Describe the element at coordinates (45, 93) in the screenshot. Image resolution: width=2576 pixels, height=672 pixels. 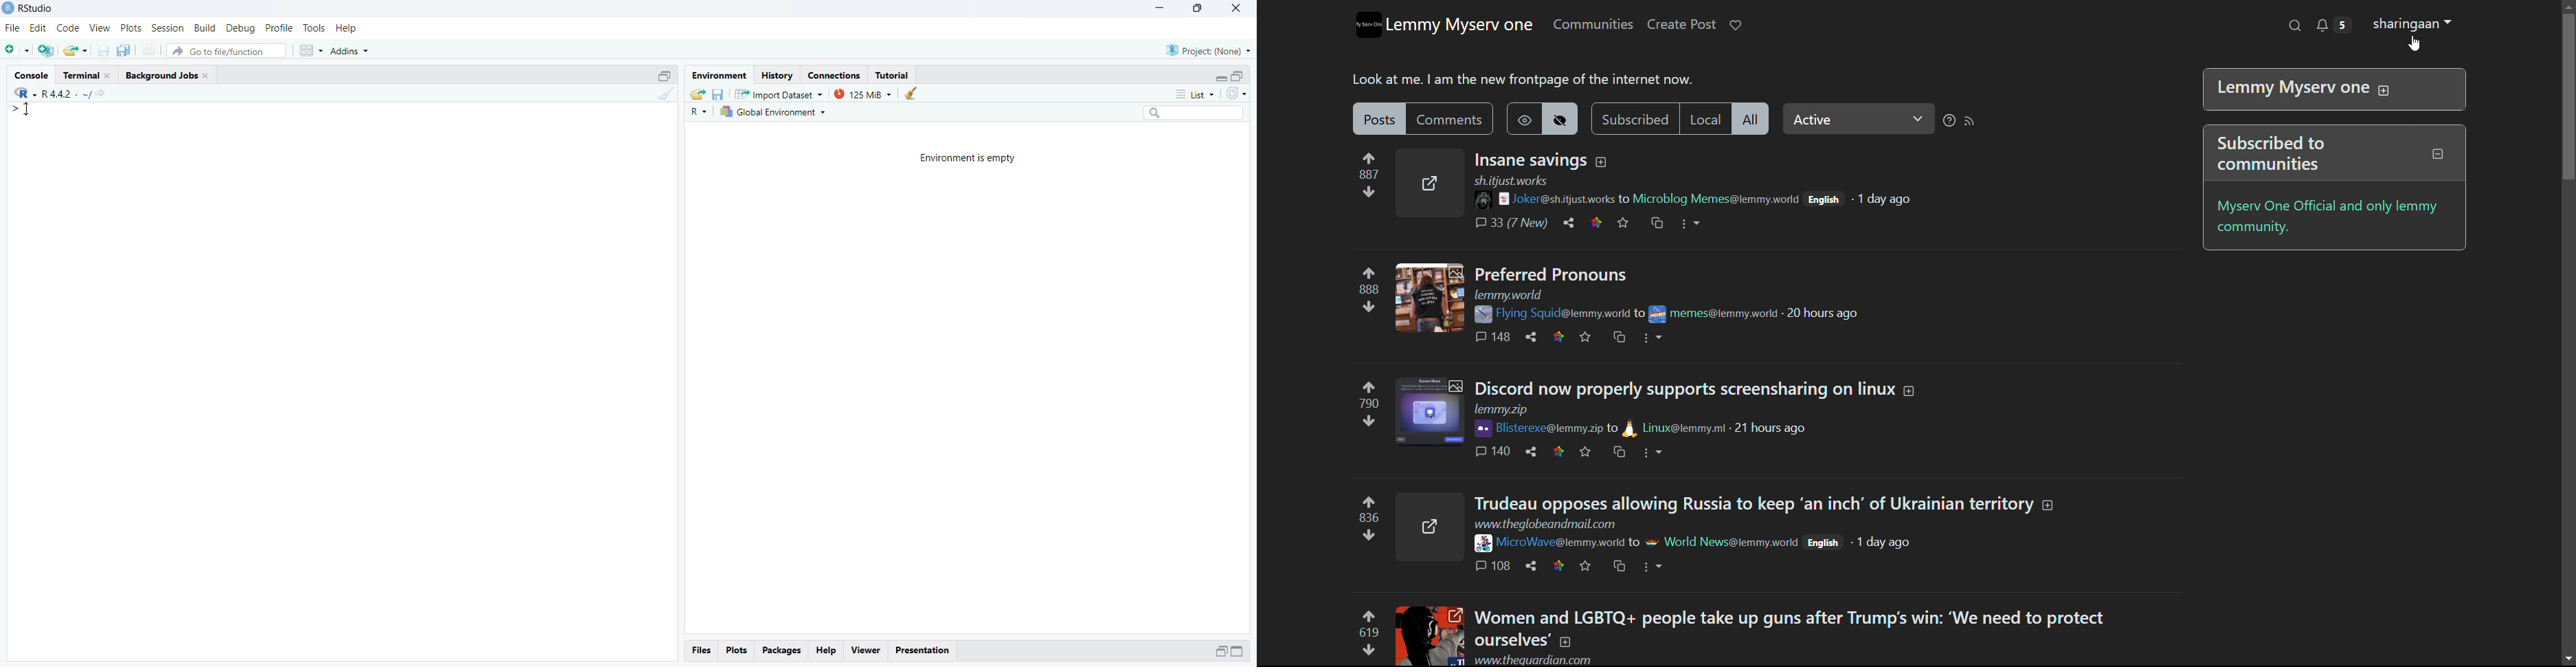
I see `R 4.4.2.` at that location.